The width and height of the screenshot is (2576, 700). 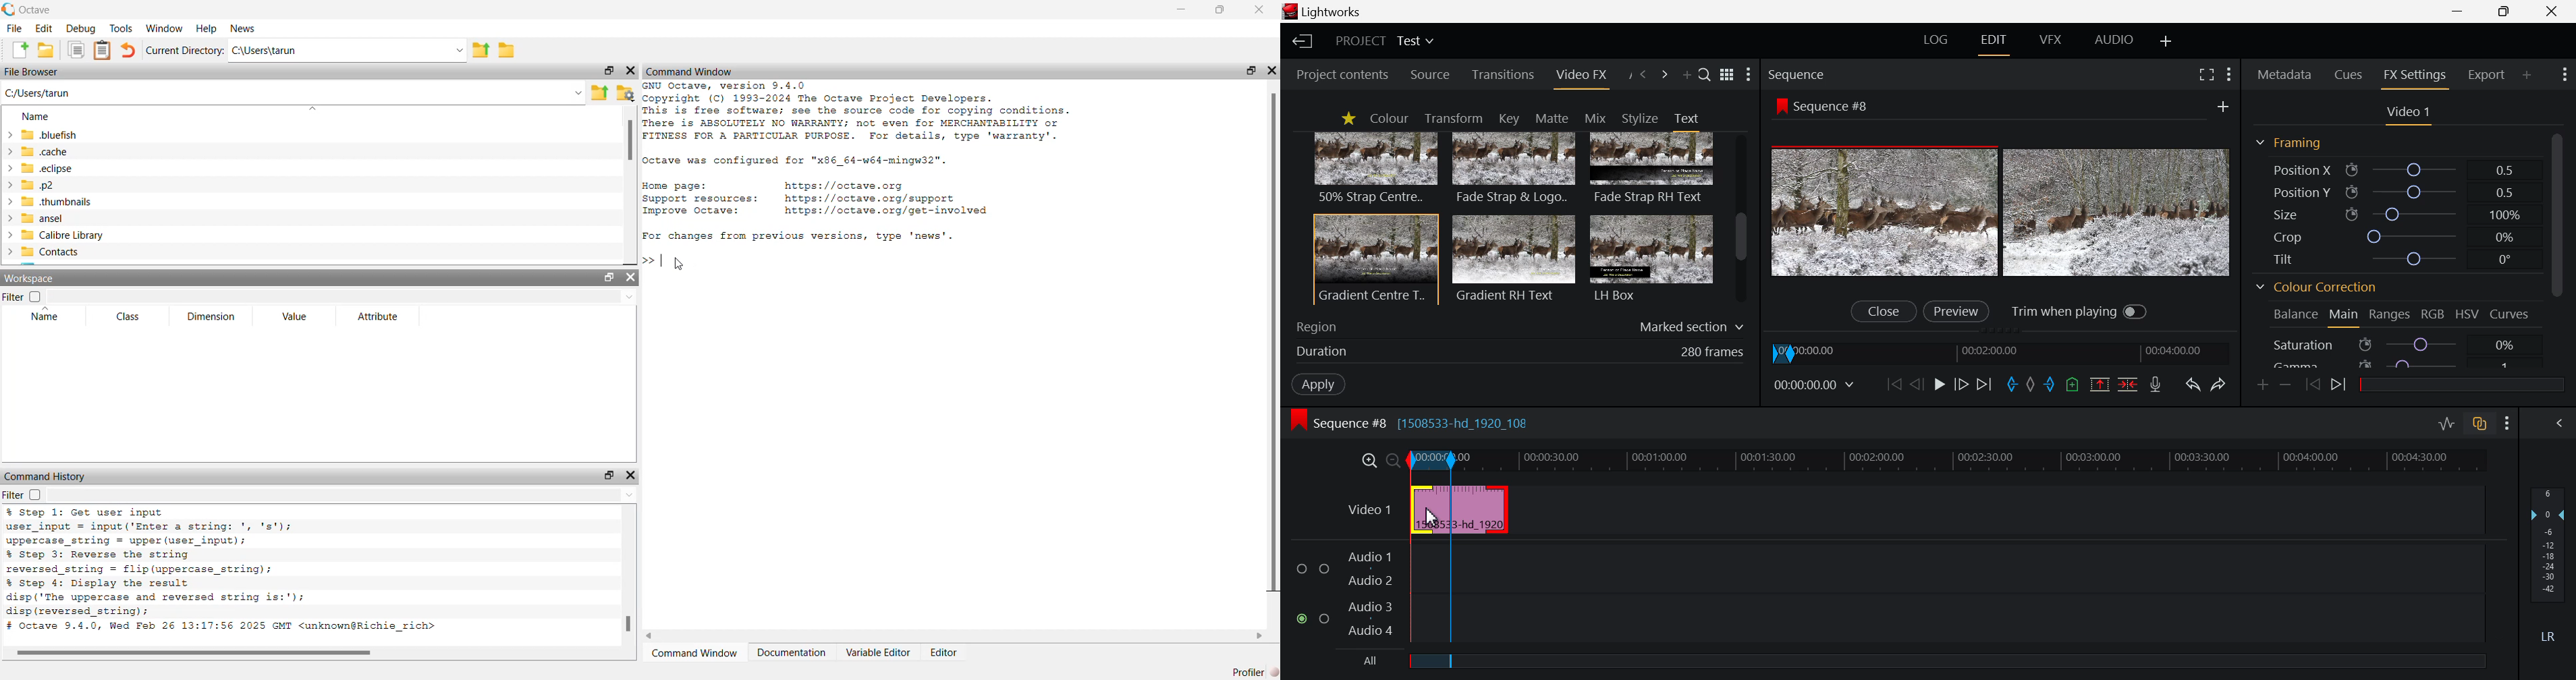 I want to click on Preview, so click(x=1956, y=310).